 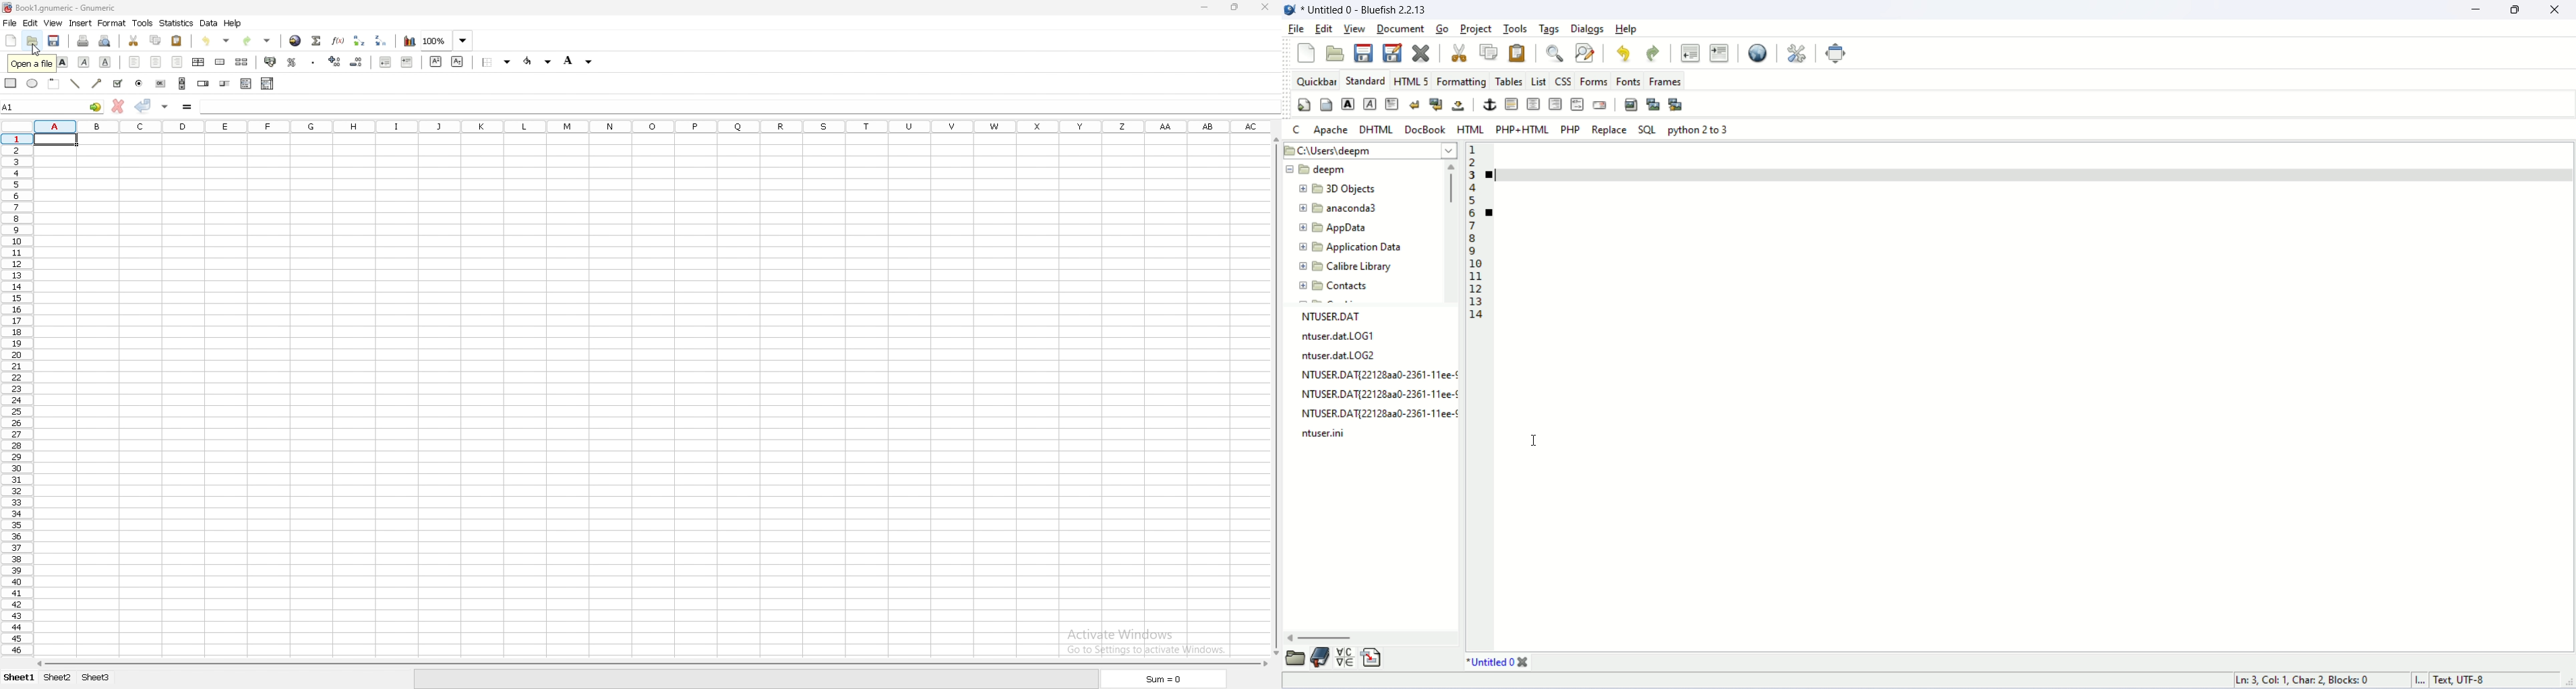 What do you see at coordinates (1313, 80) in the screenshot?
I see `quickbar` at bounding box center [1313, 80].